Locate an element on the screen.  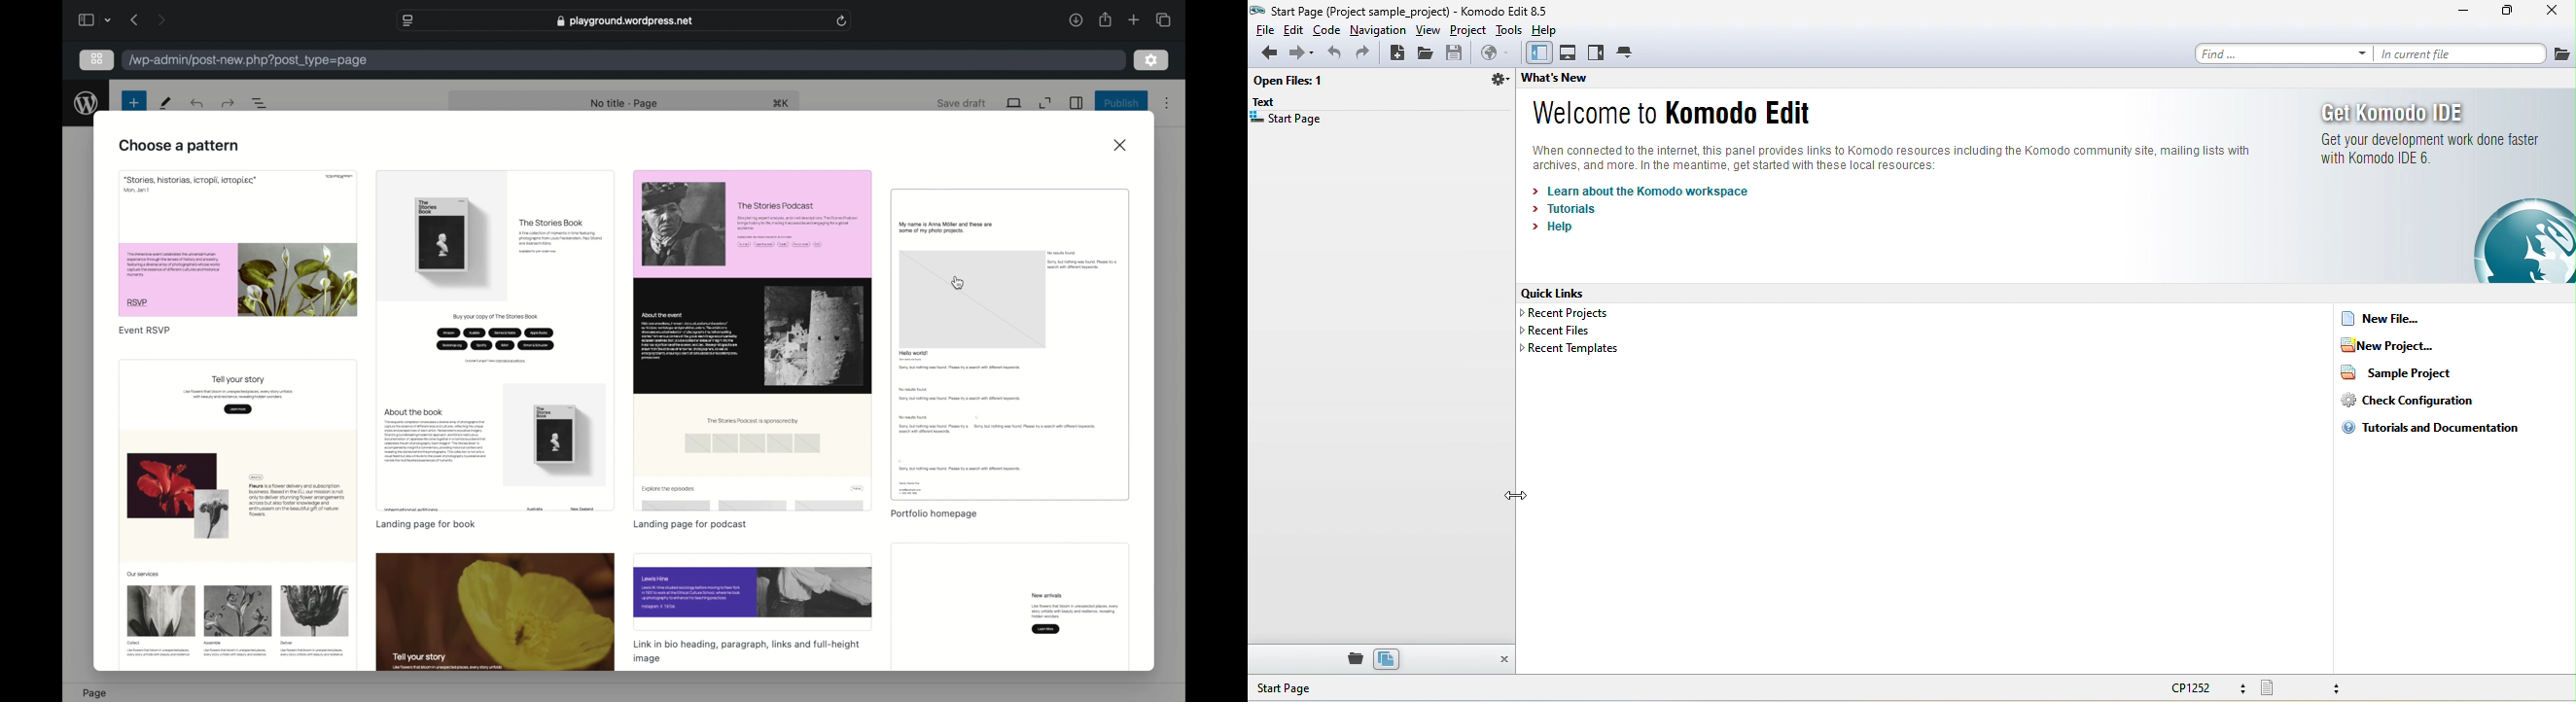
sidebar is located at coordinates (1077, 103).